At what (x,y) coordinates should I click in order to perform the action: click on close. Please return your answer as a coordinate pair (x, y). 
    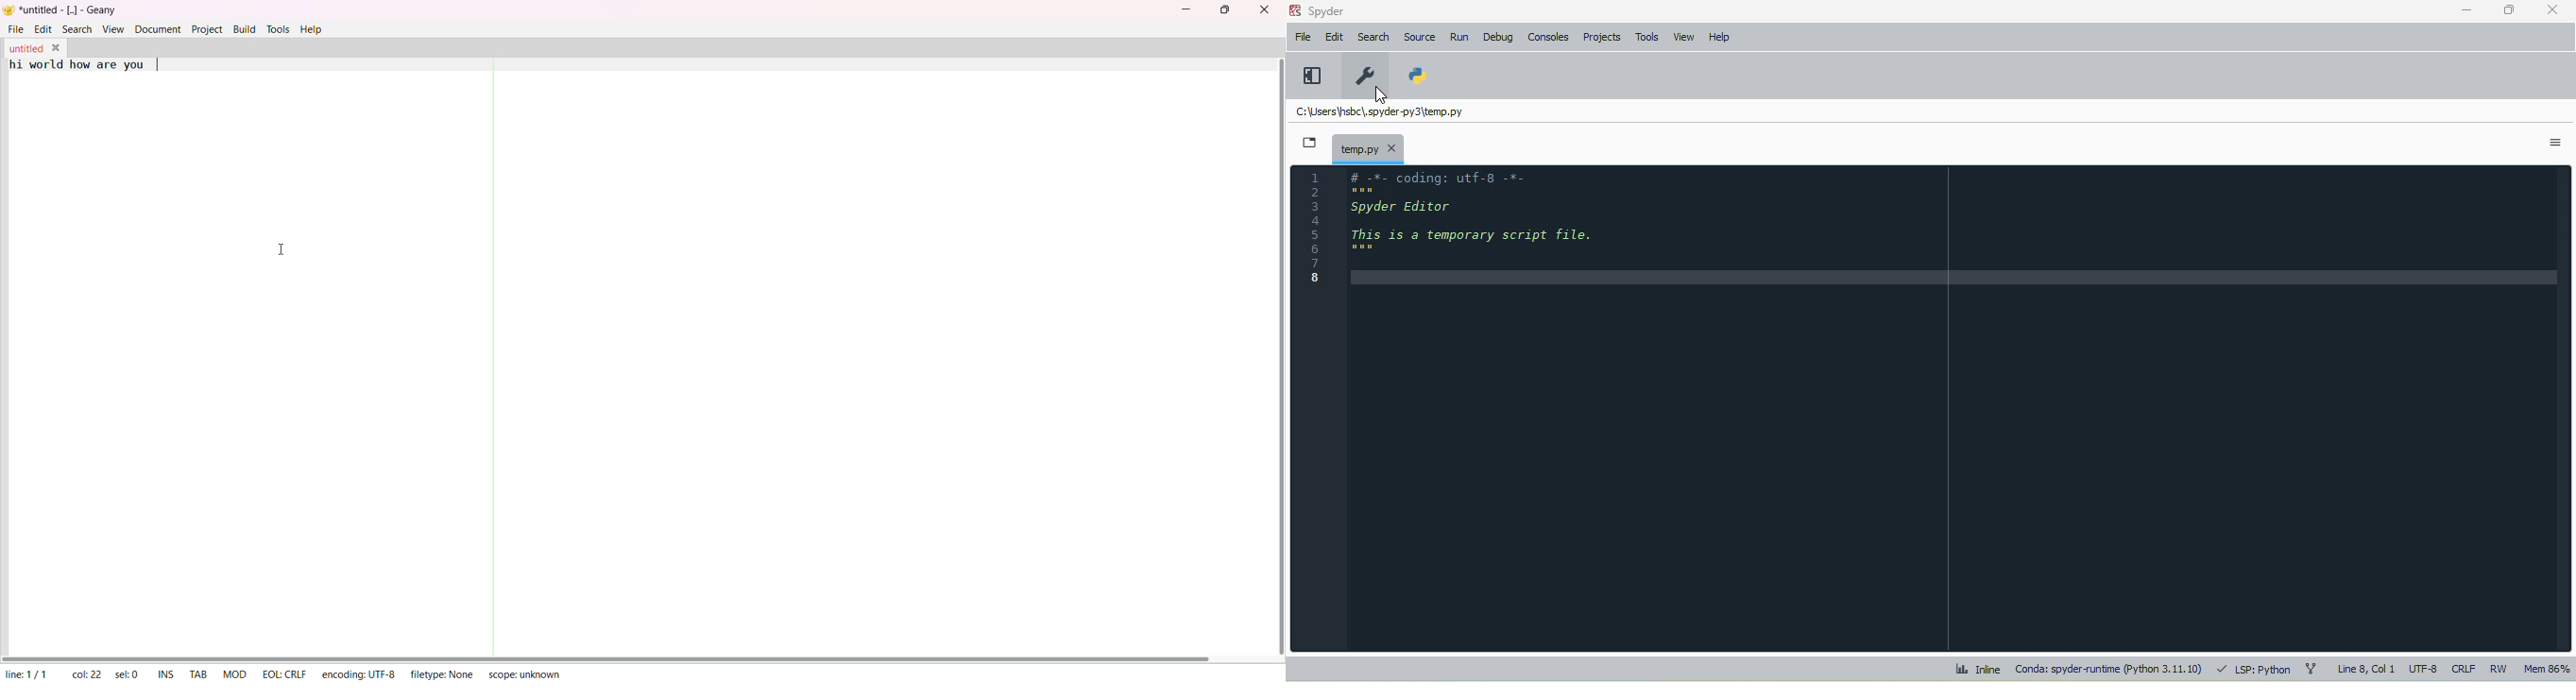
    Looking at the image, I should click on (2551, 9).